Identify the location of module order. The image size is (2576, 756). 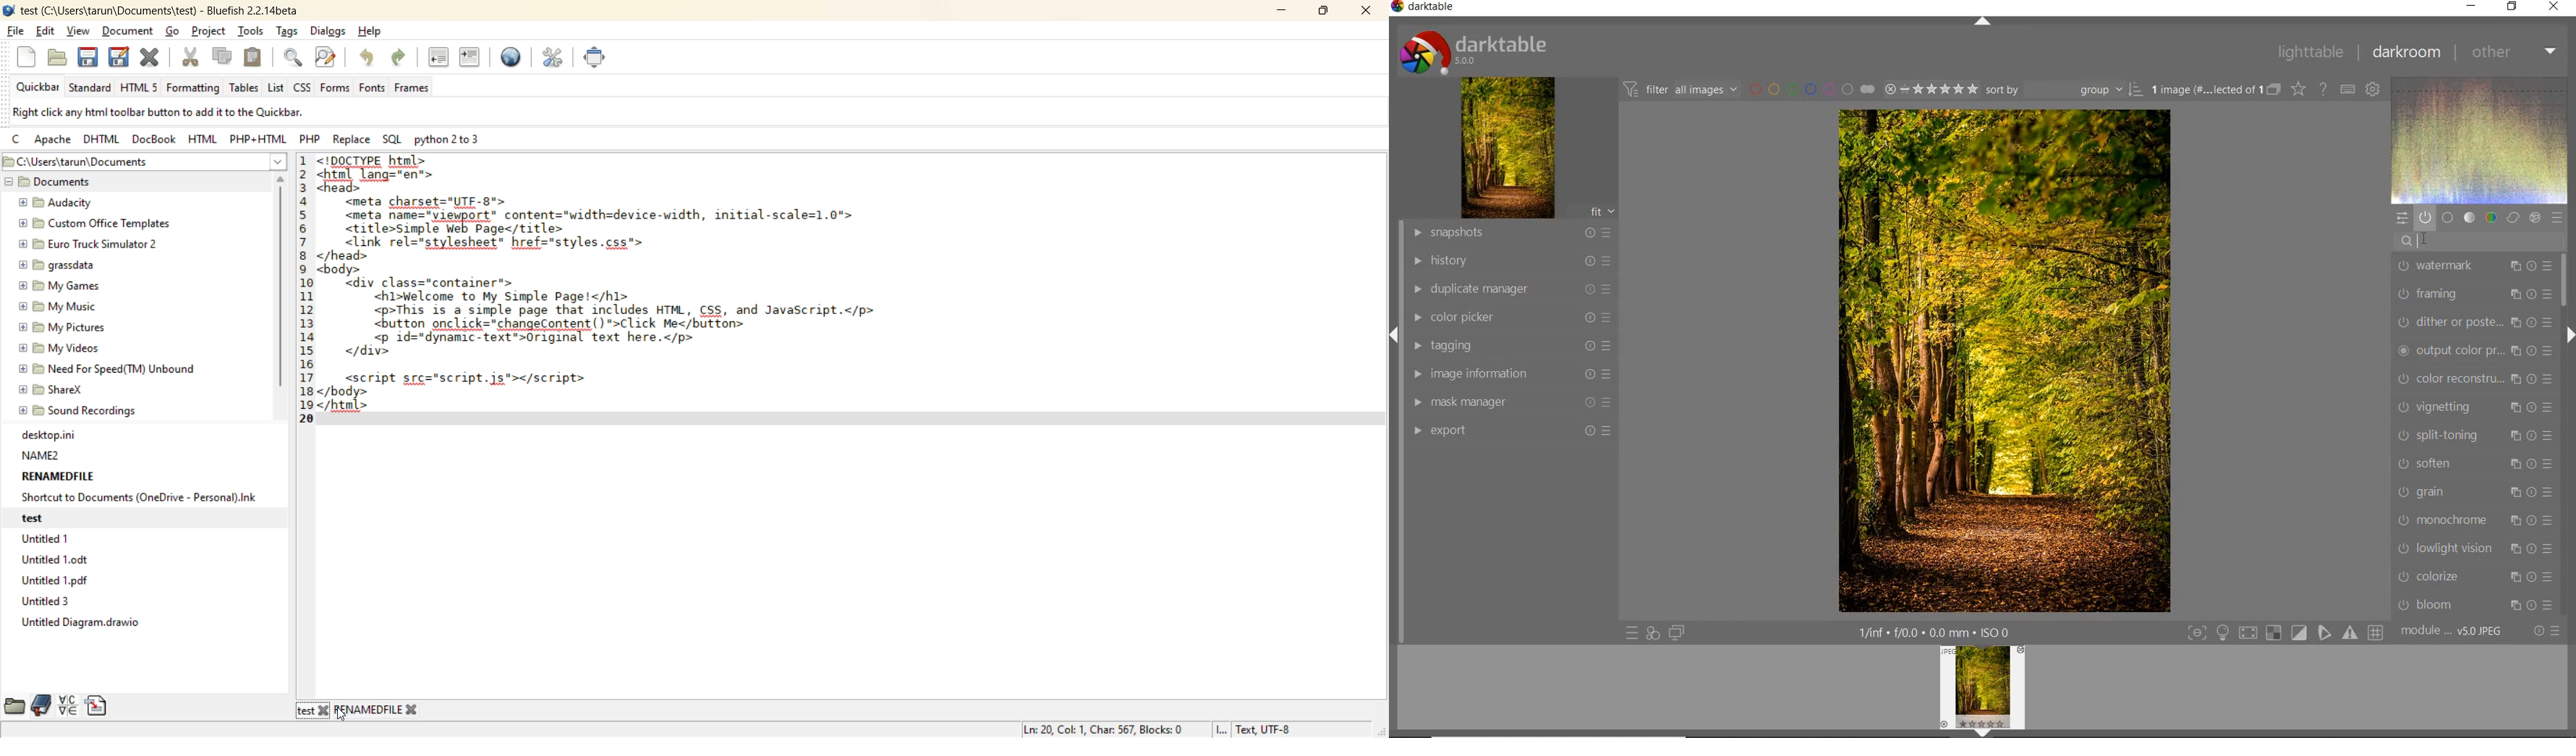
(2451, 633).